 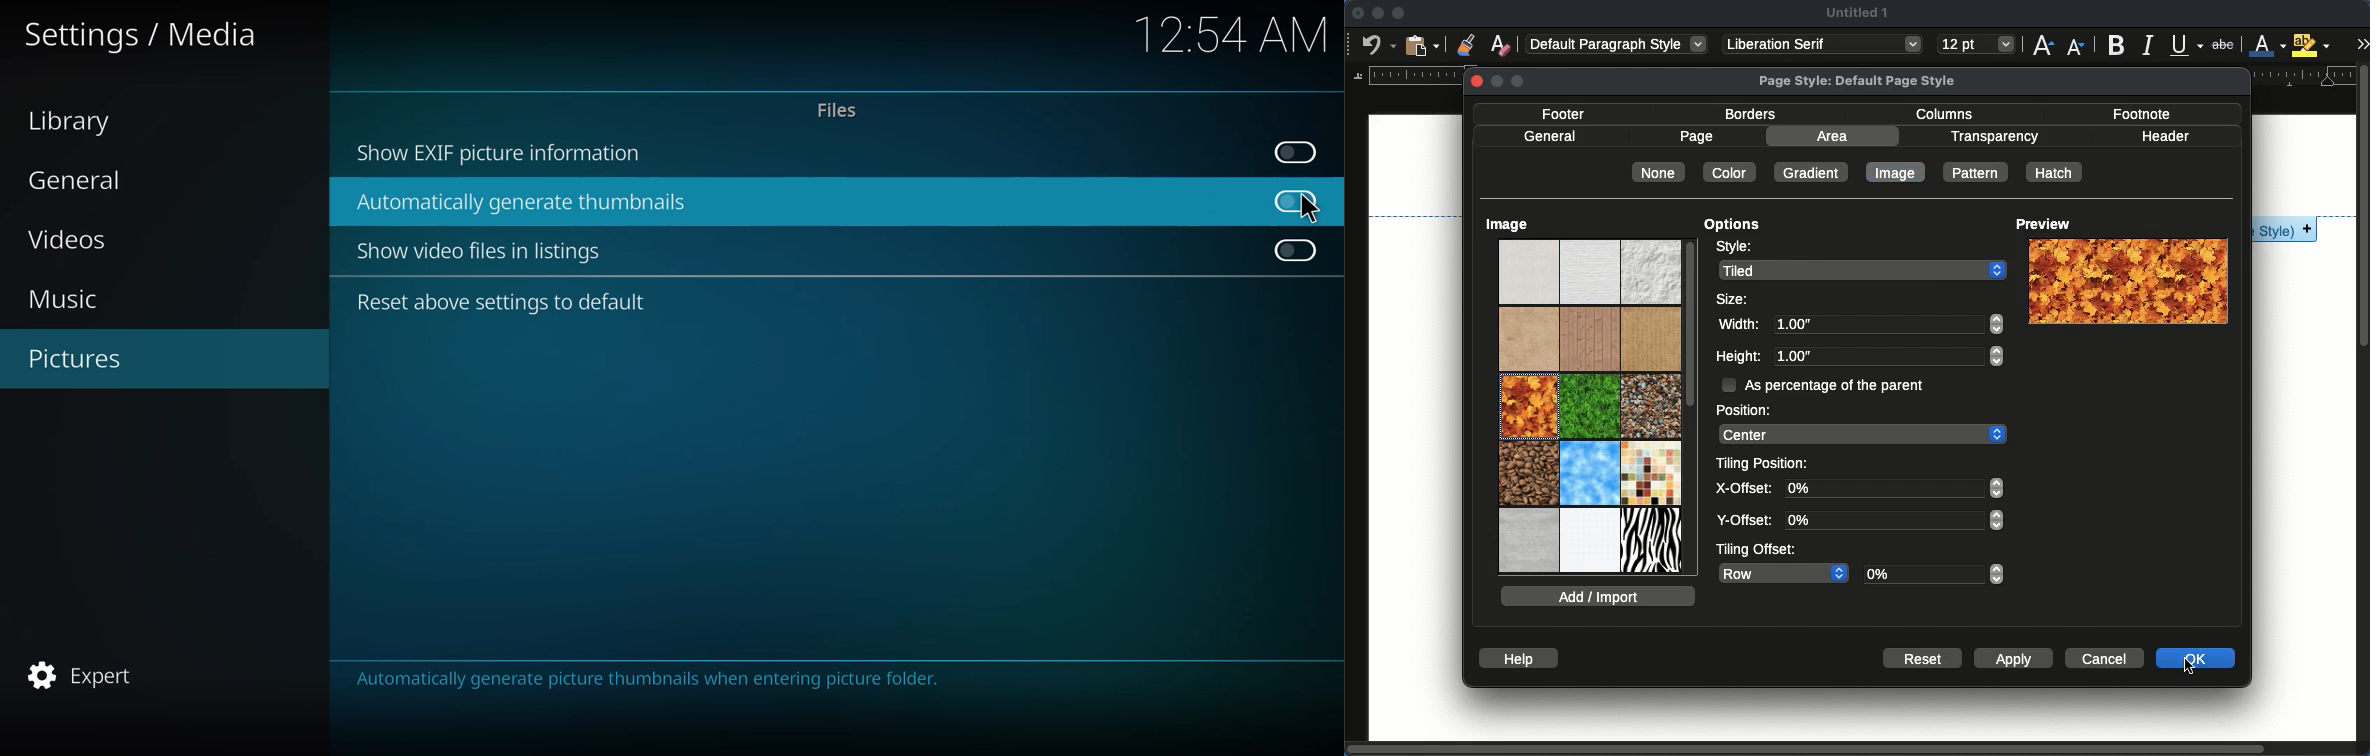 What do you see at coordinates (734, 679) in the screenshot?
I see `info` at bounding box center [734, 679].